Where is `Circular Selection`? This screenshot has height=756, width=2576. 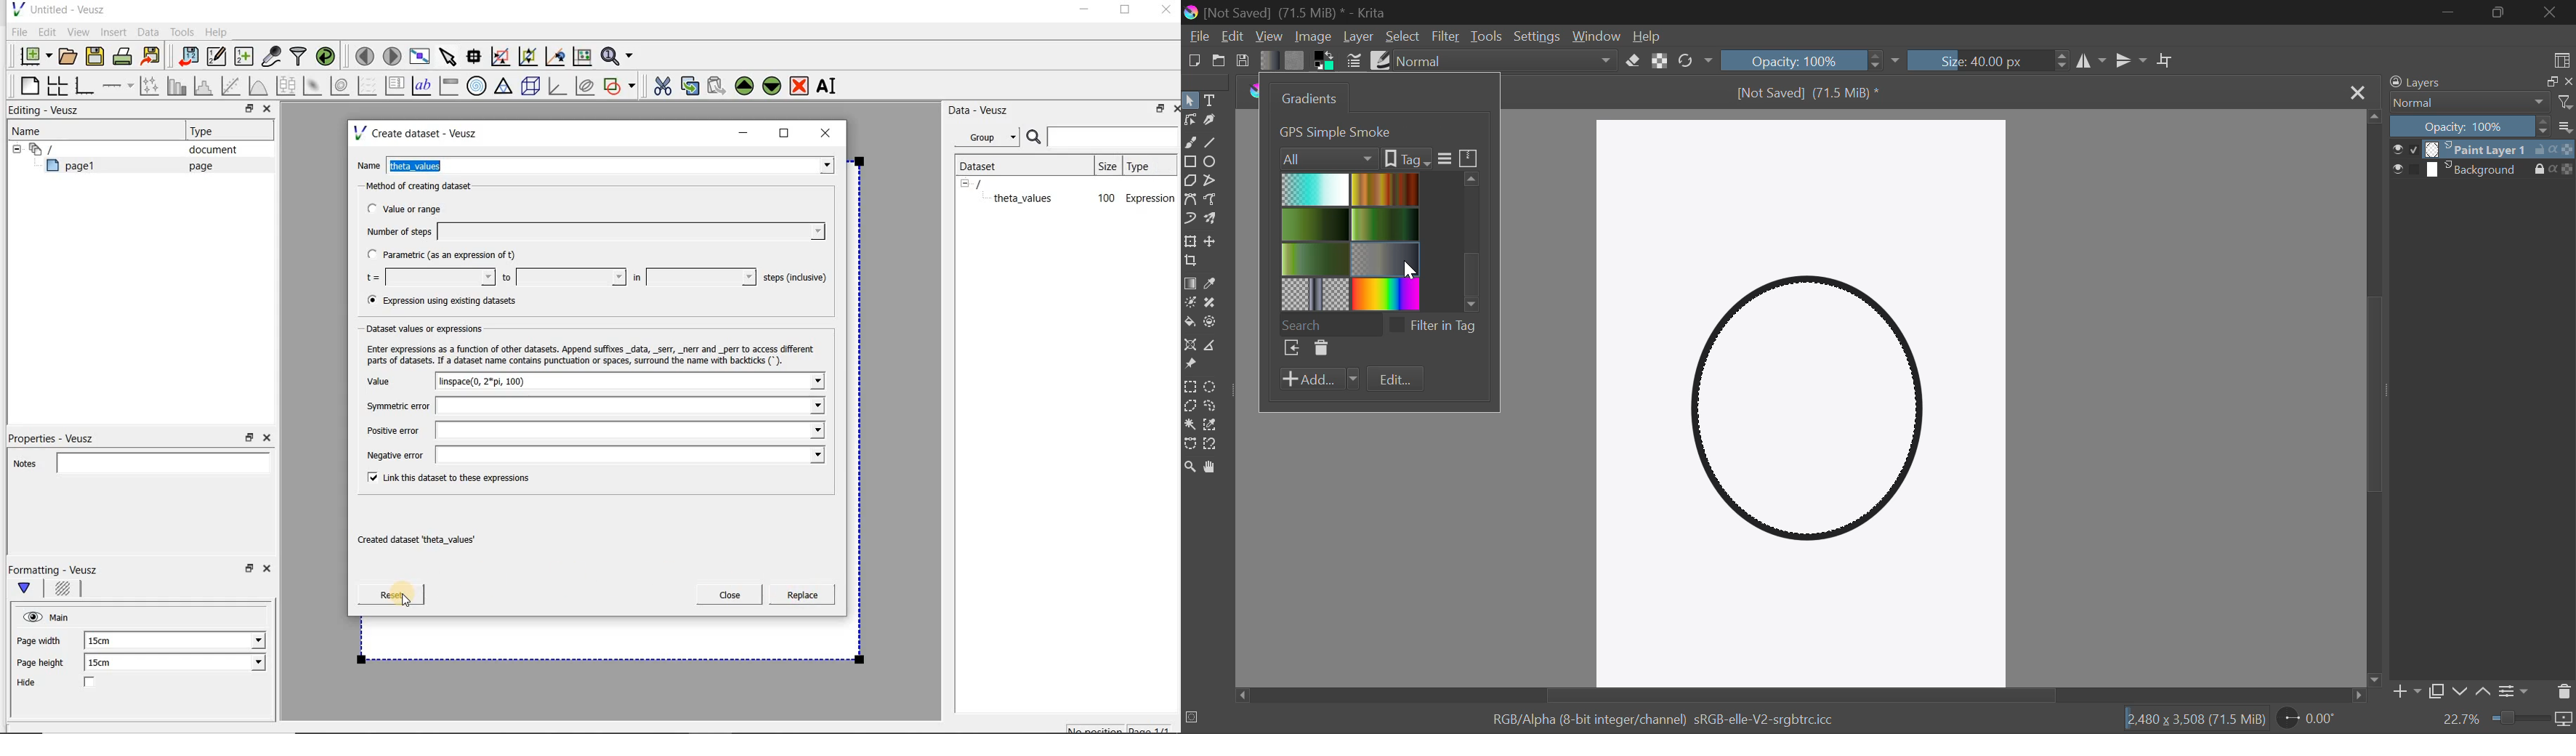
Circular Selection is located at coordinates (1214, 385).